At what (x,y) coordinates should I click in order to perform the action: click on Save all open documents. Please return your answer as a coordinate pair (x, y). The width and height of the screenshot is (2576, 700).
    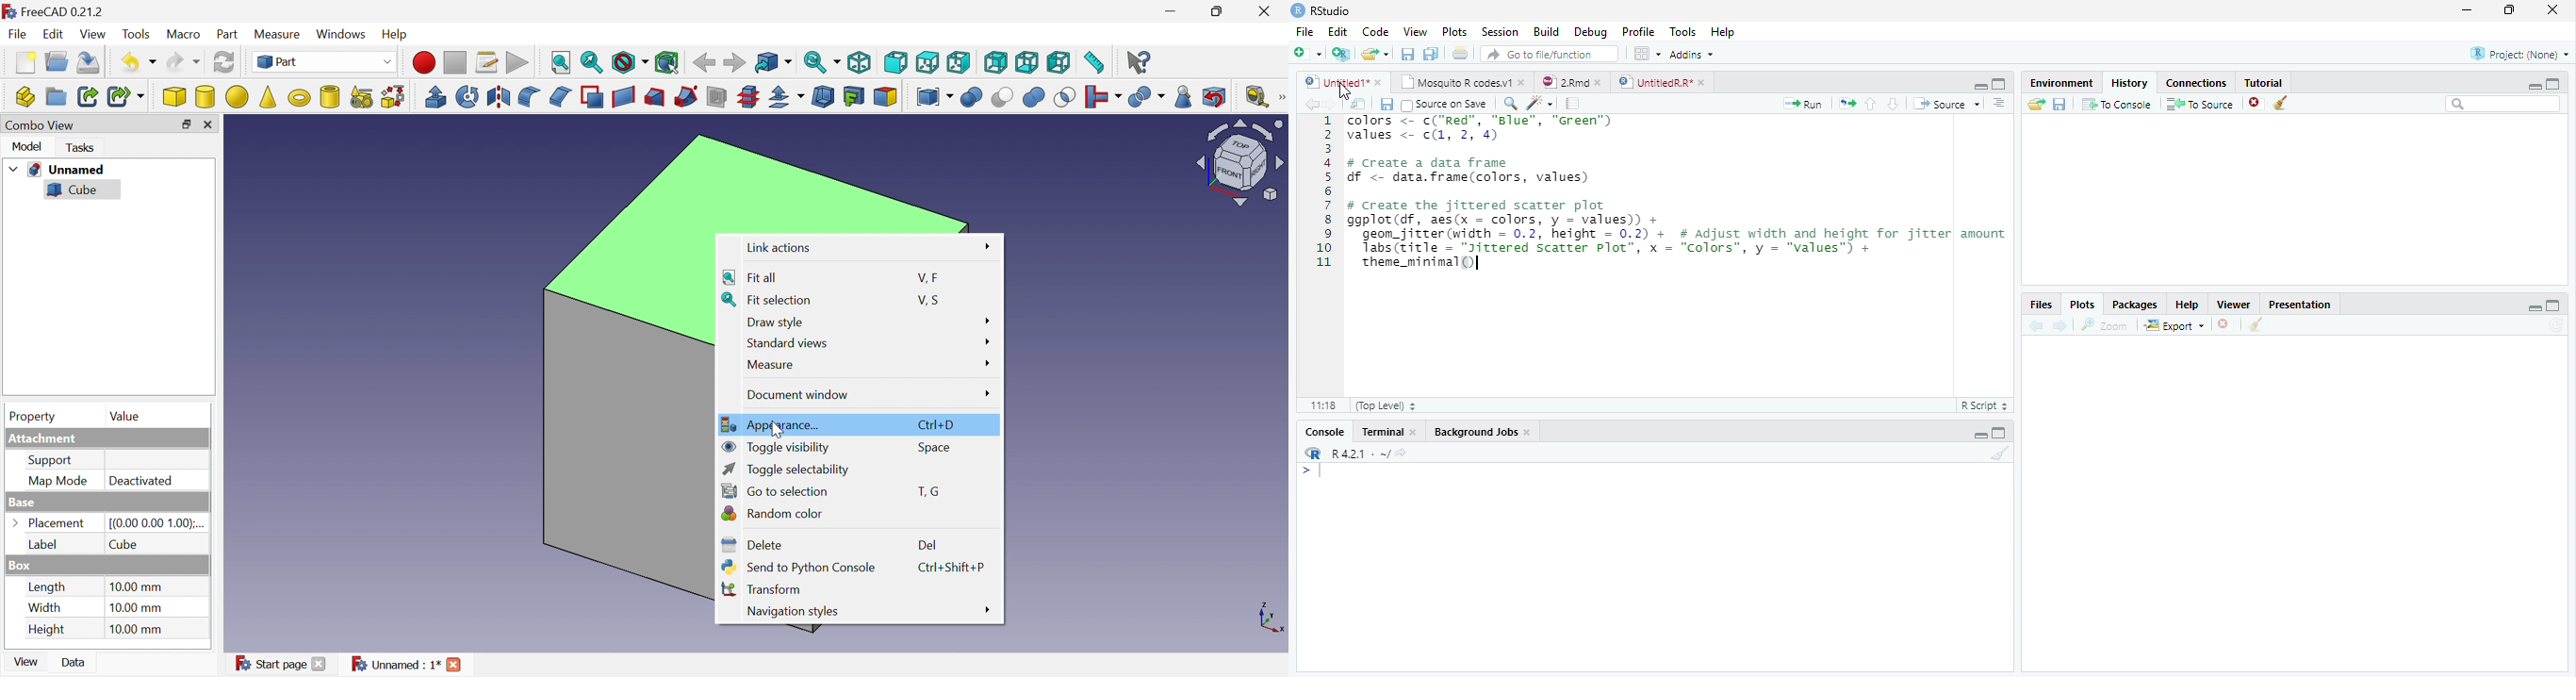
    Looking at the image, I should click on (1432, 54).